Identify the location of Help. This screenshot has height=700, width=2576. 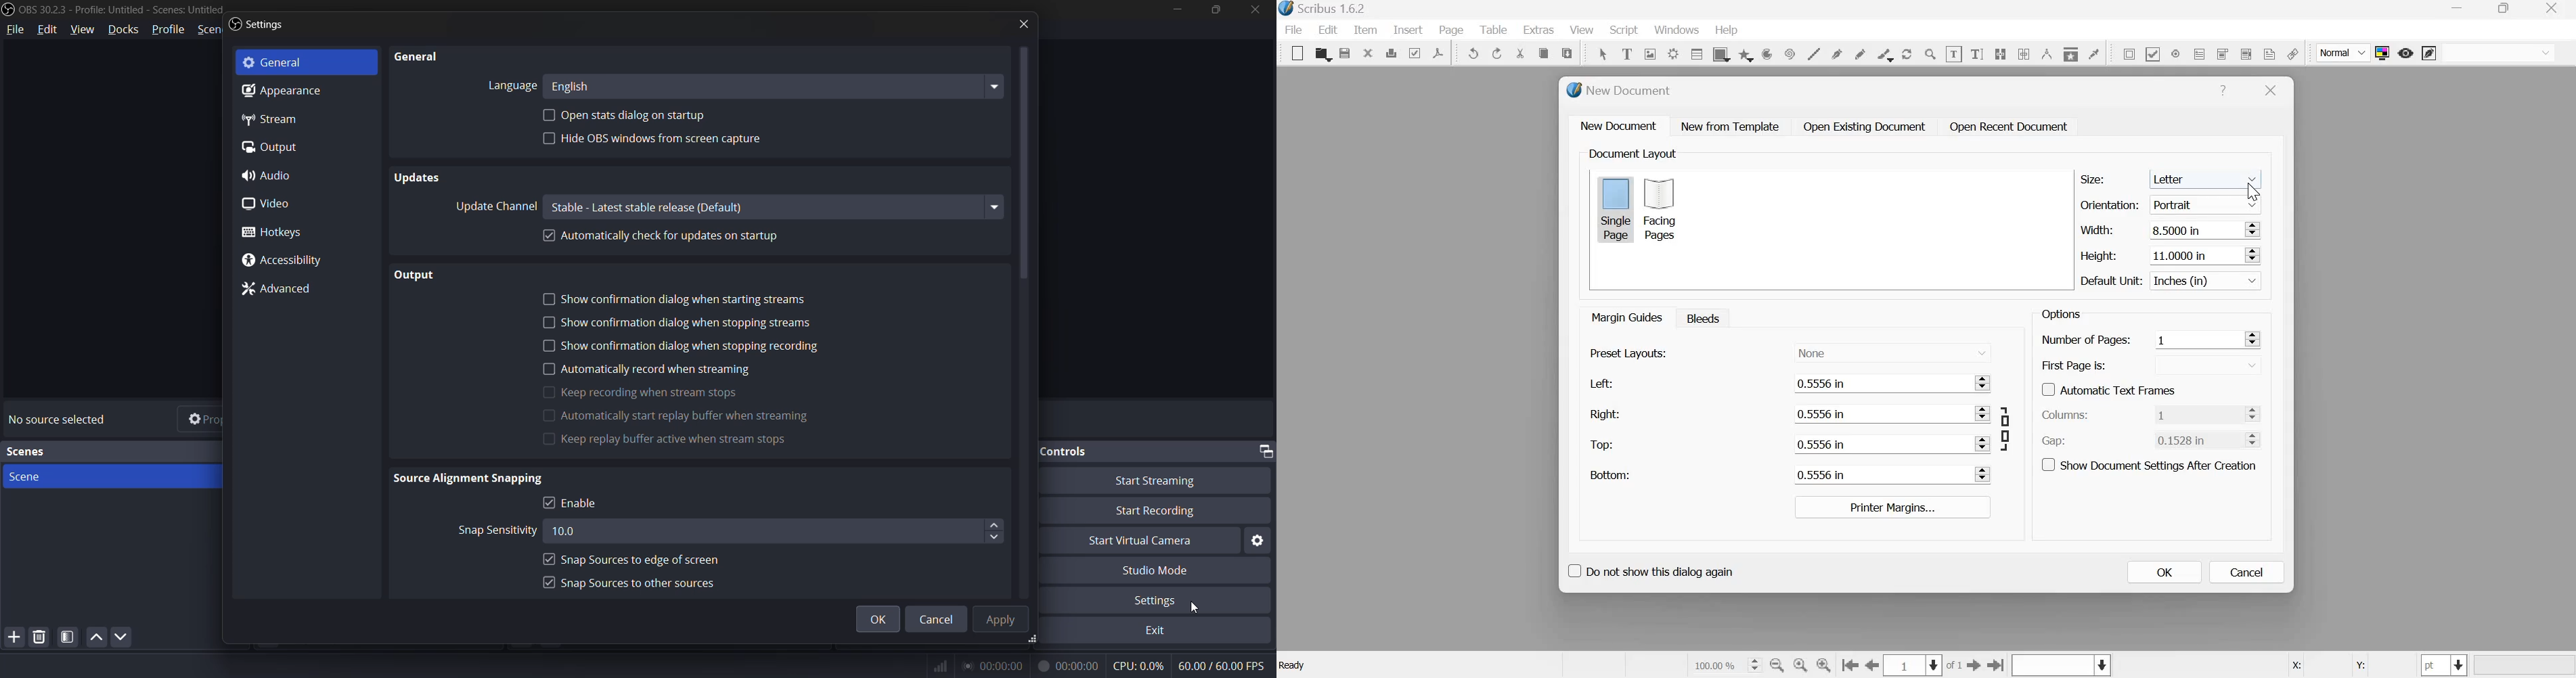
(2223, 91).